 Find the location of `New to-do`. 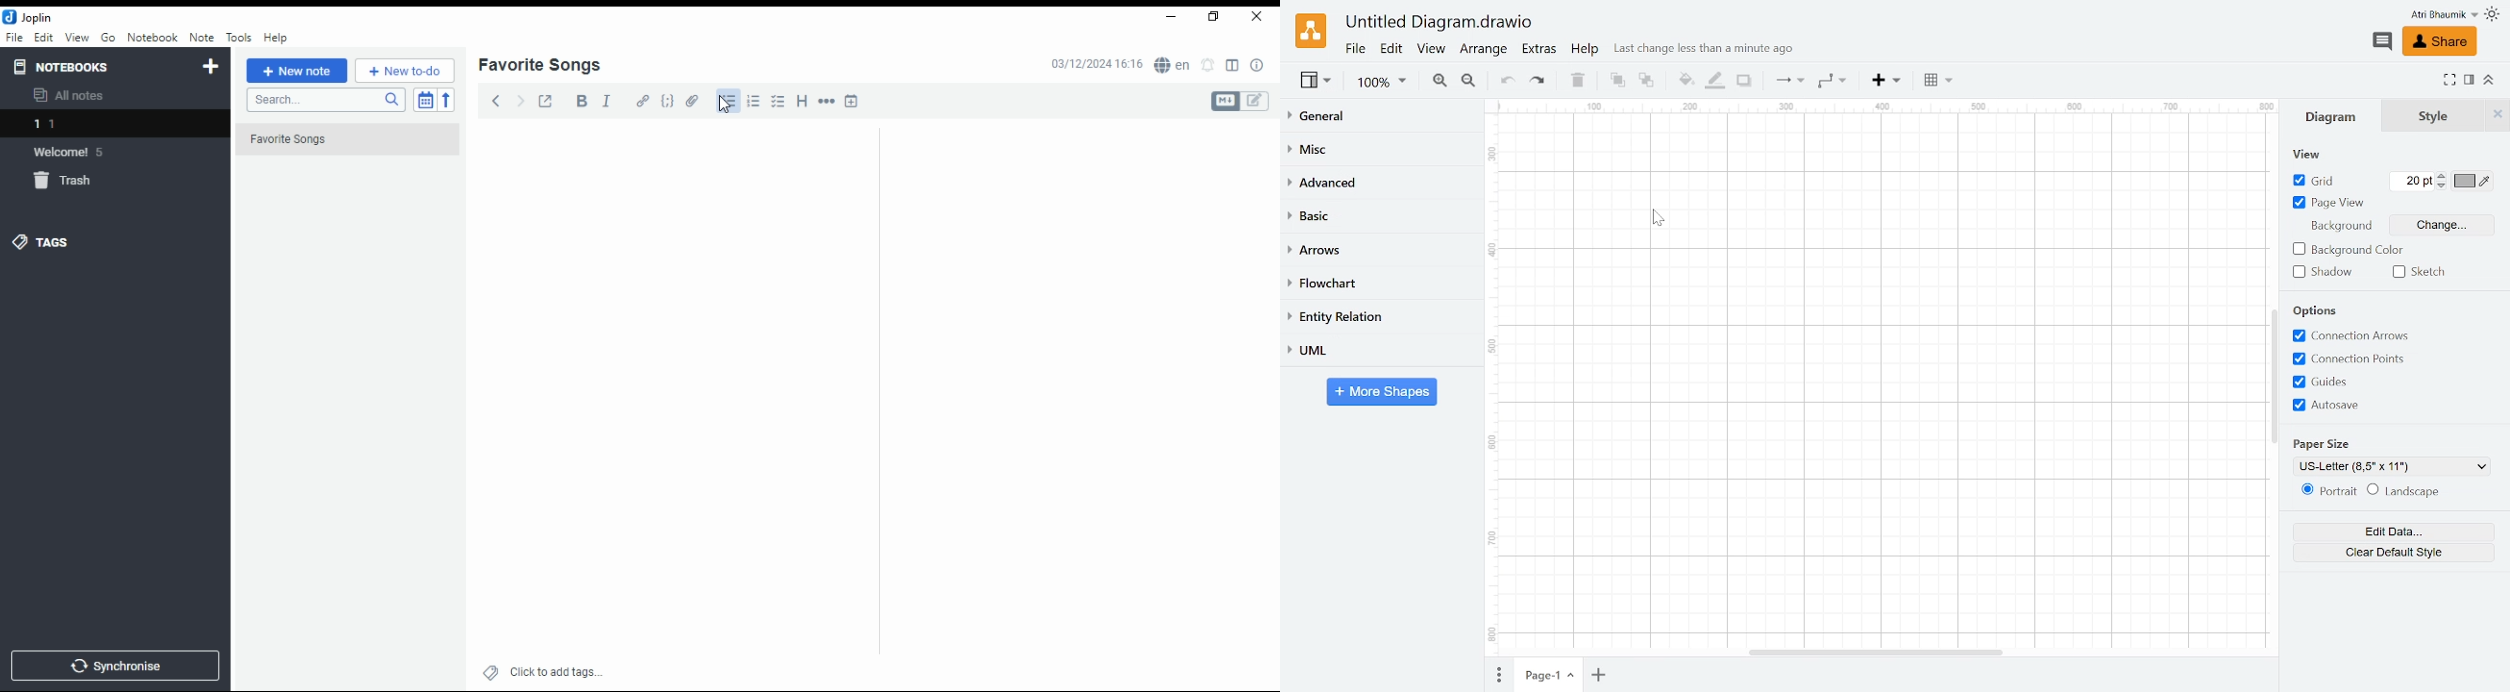

New to-do is located at coordinates (405, 71).